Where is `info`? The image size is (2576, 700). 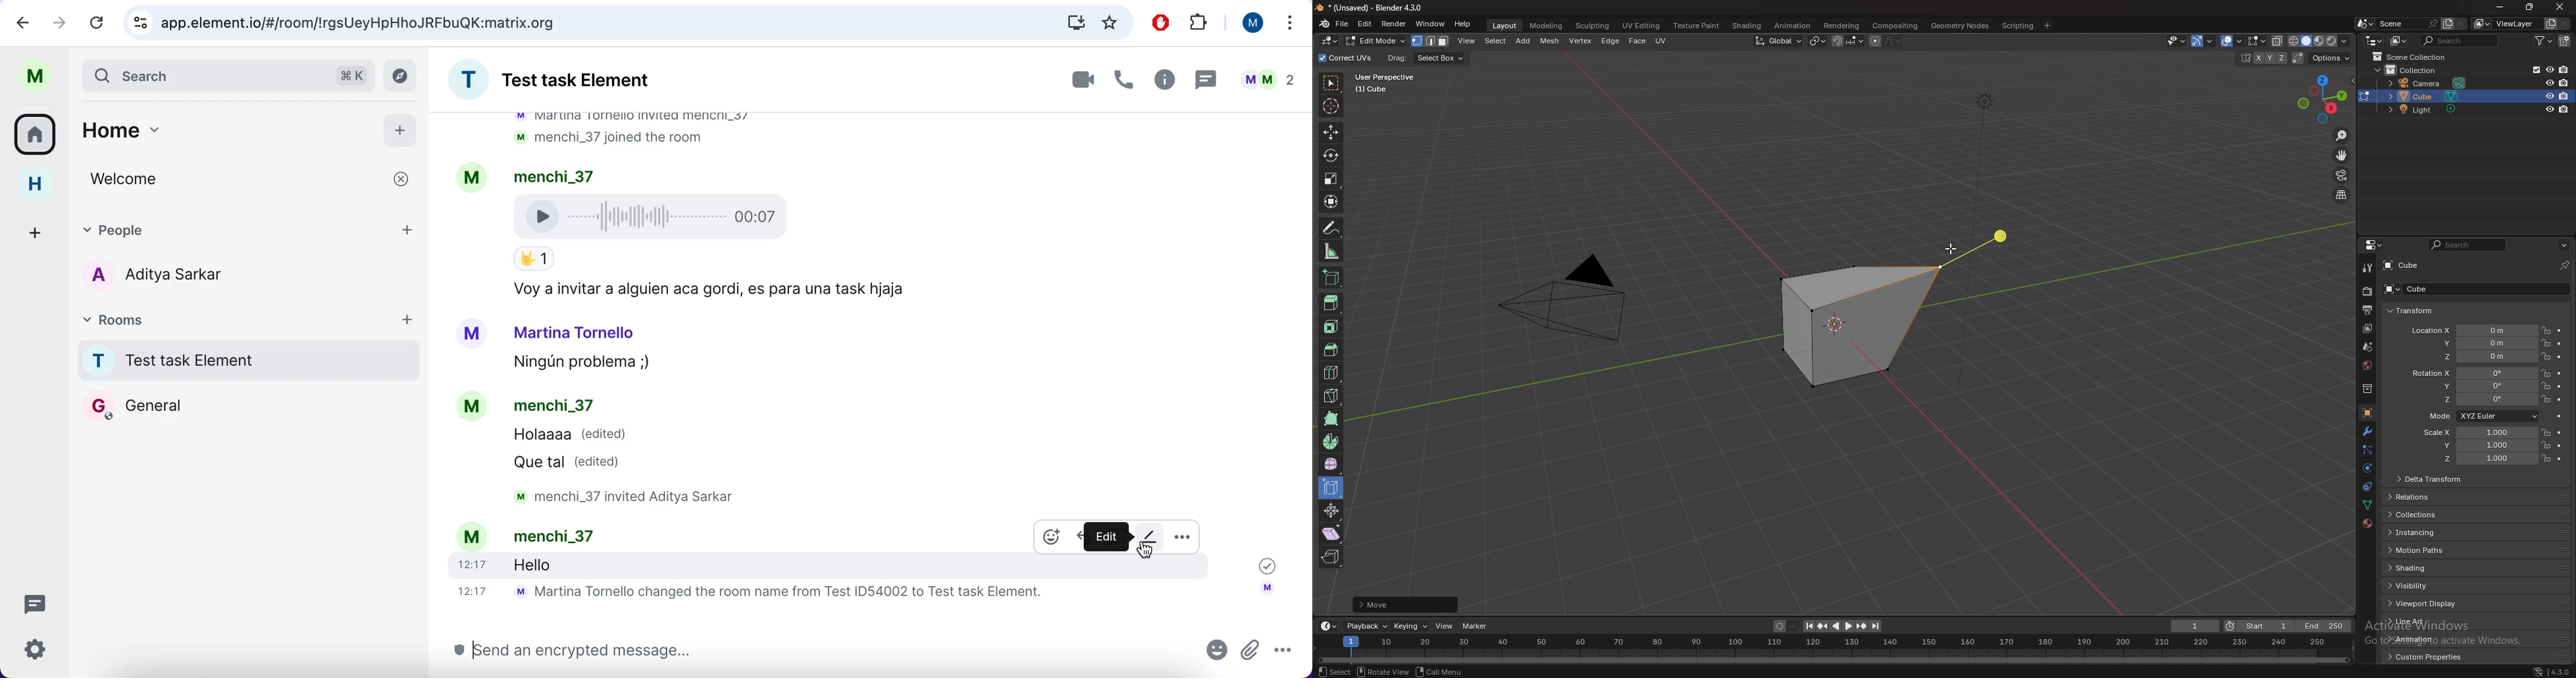 info is located at coordinates (1474, 59).